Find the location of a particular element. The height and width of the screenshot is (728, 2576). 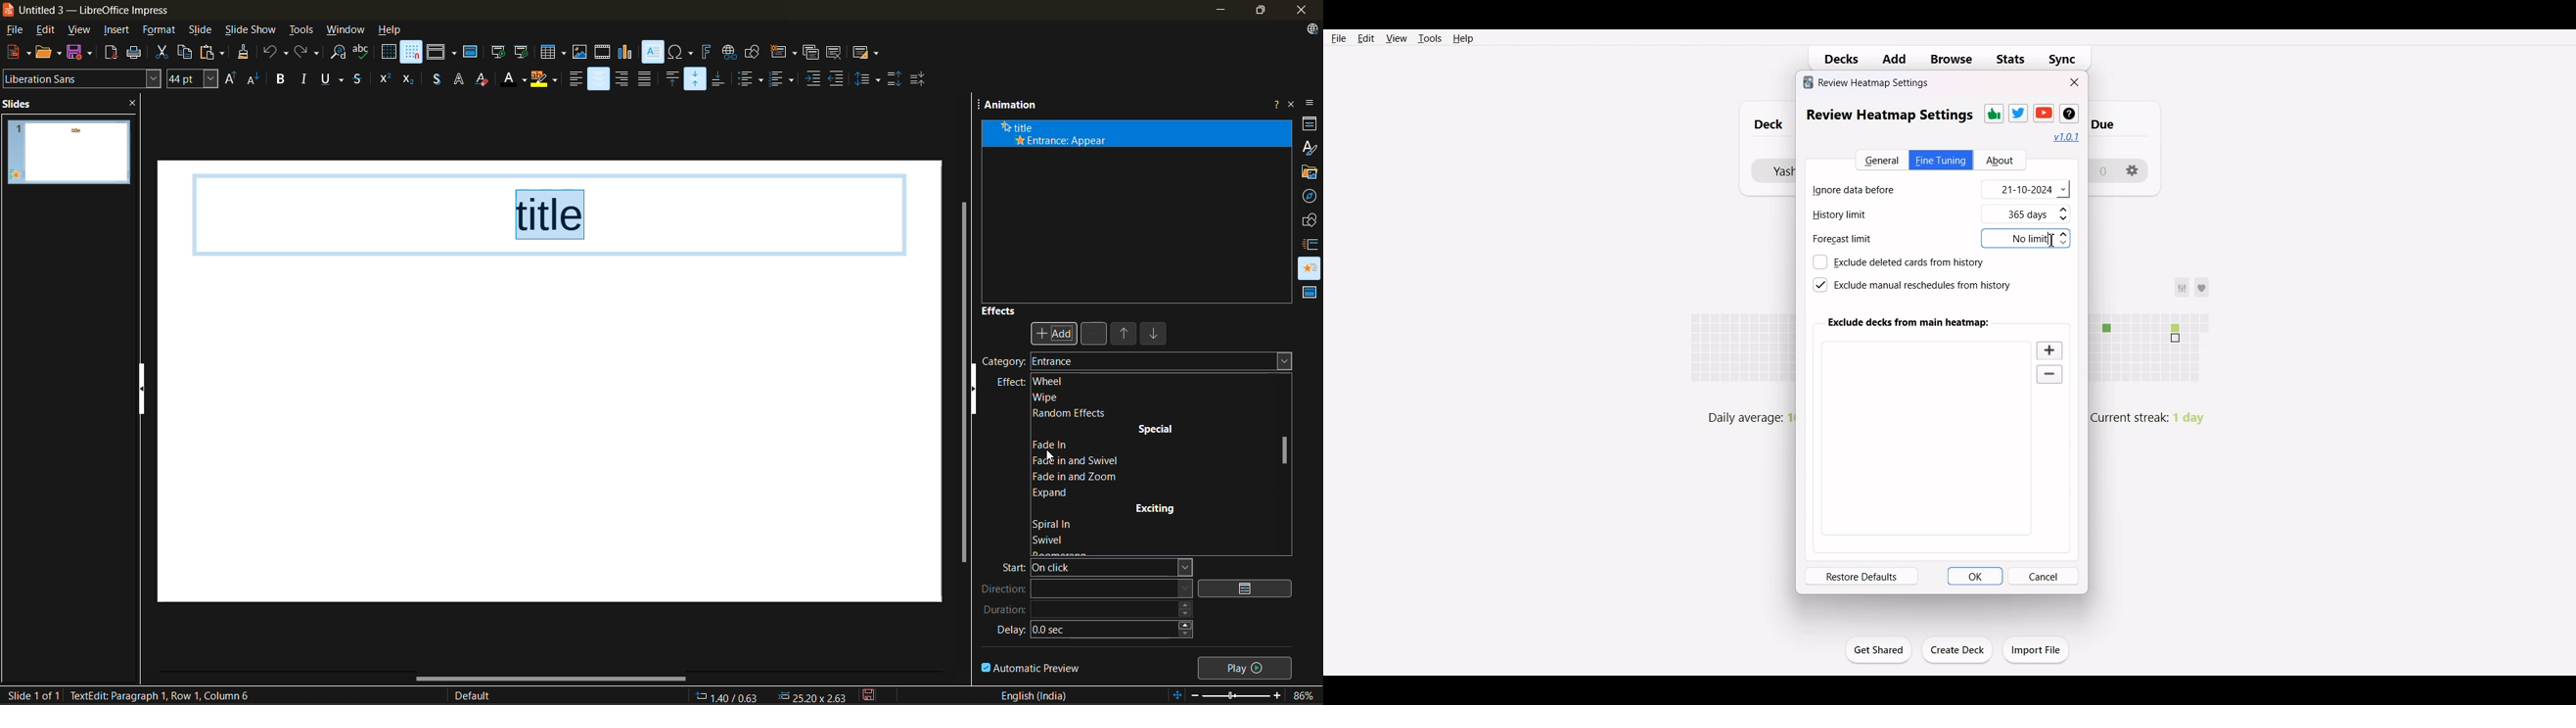

Thums-up is located at coordinates (1993, 114).